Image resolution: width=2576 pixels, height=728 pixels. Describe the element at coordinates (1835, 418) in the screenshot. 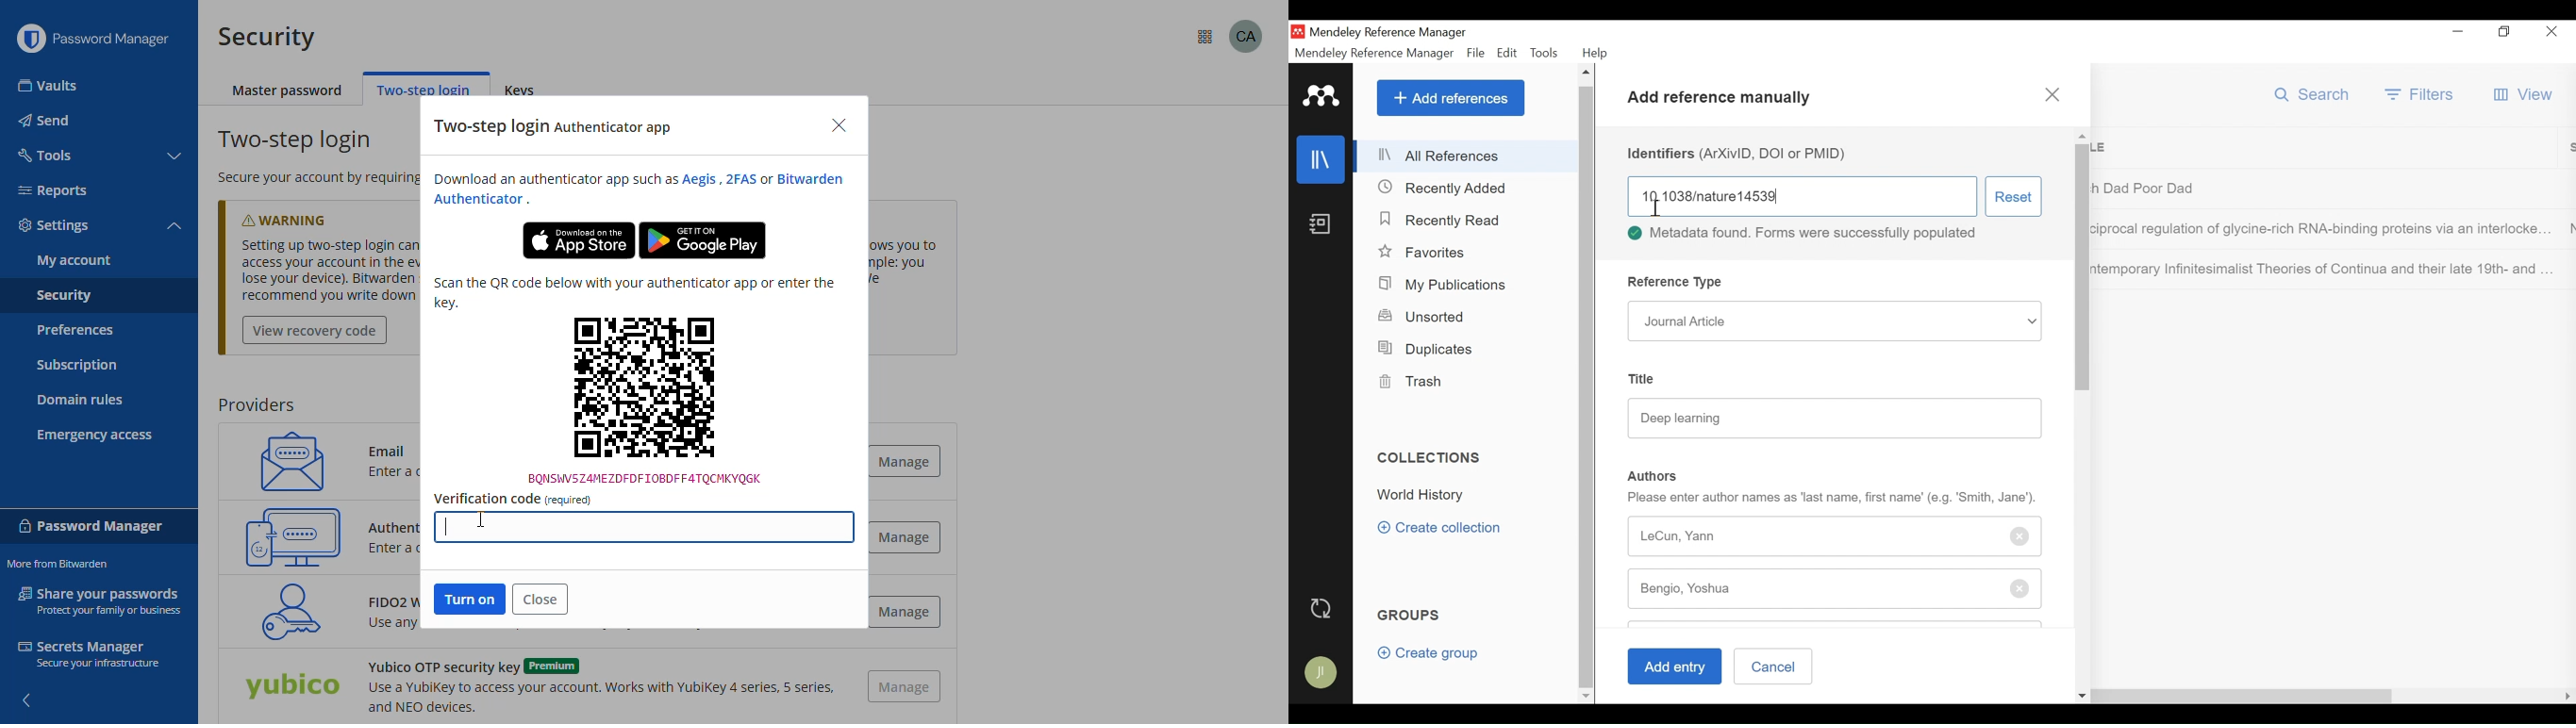

I see `Deep learning` at that location.